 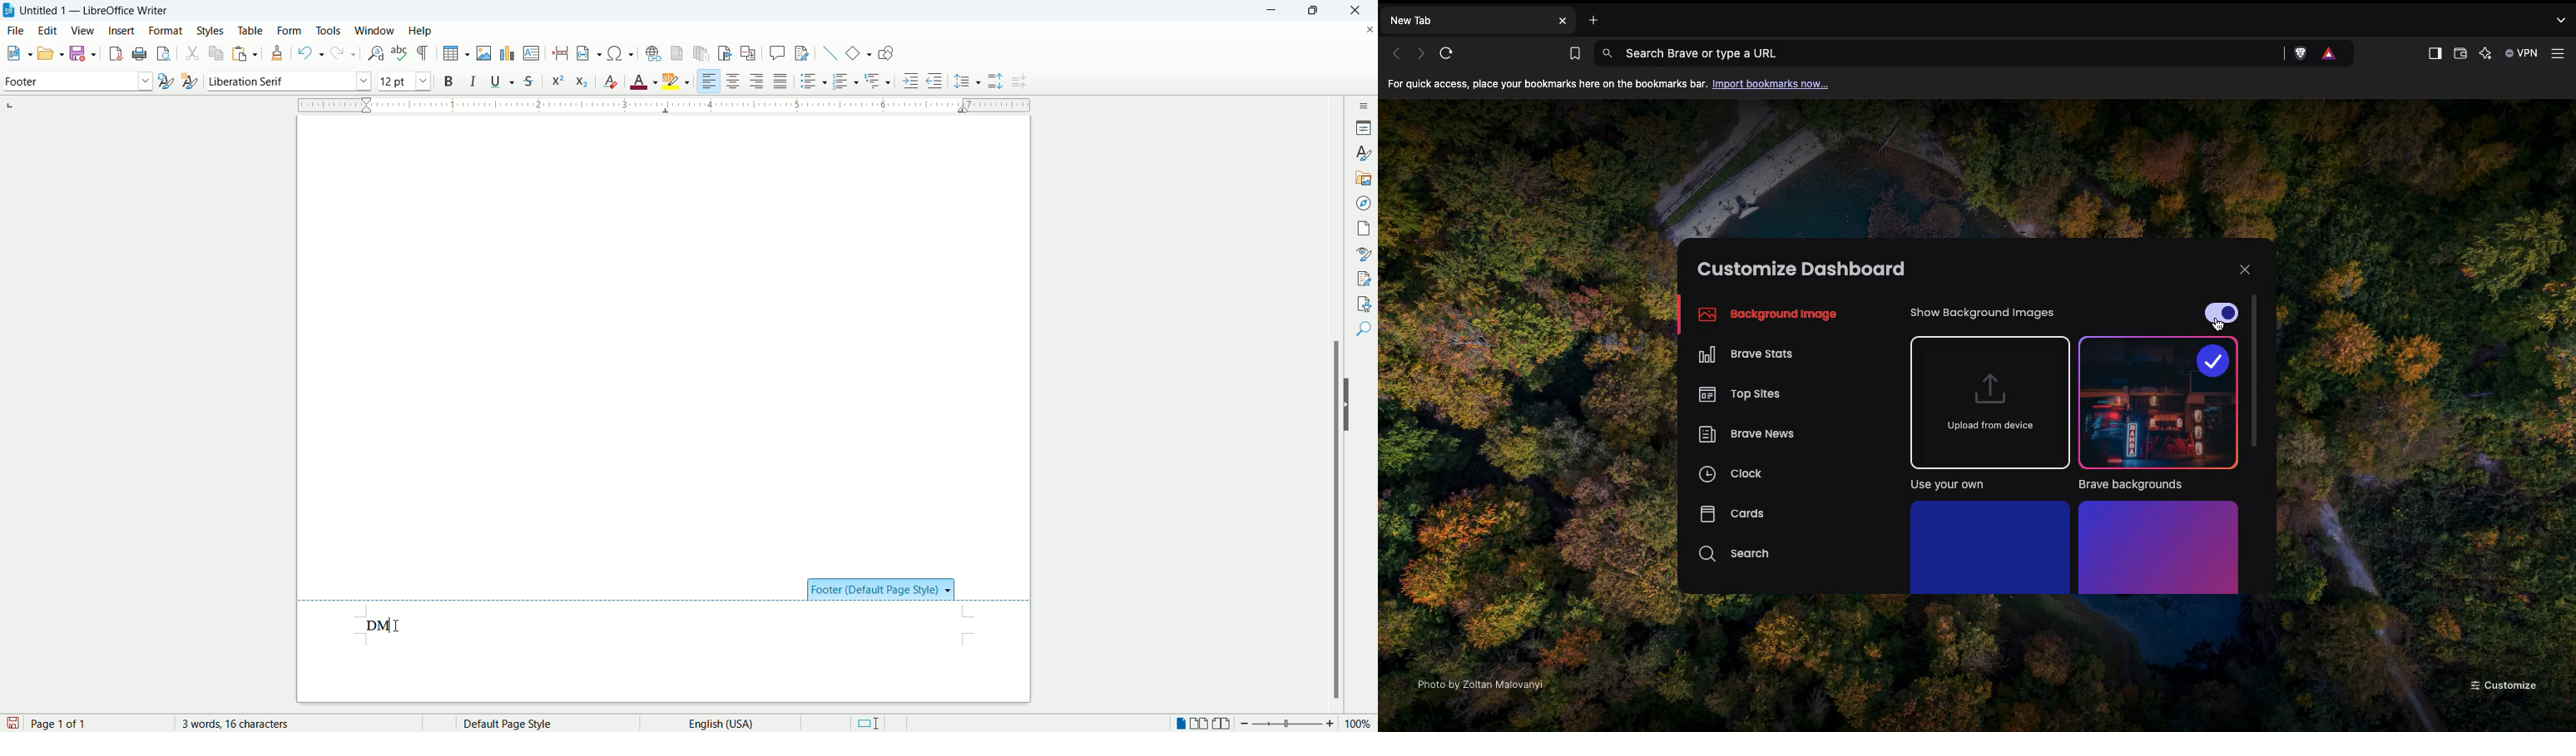 I want to click on undo, so click(x=311, y=53).